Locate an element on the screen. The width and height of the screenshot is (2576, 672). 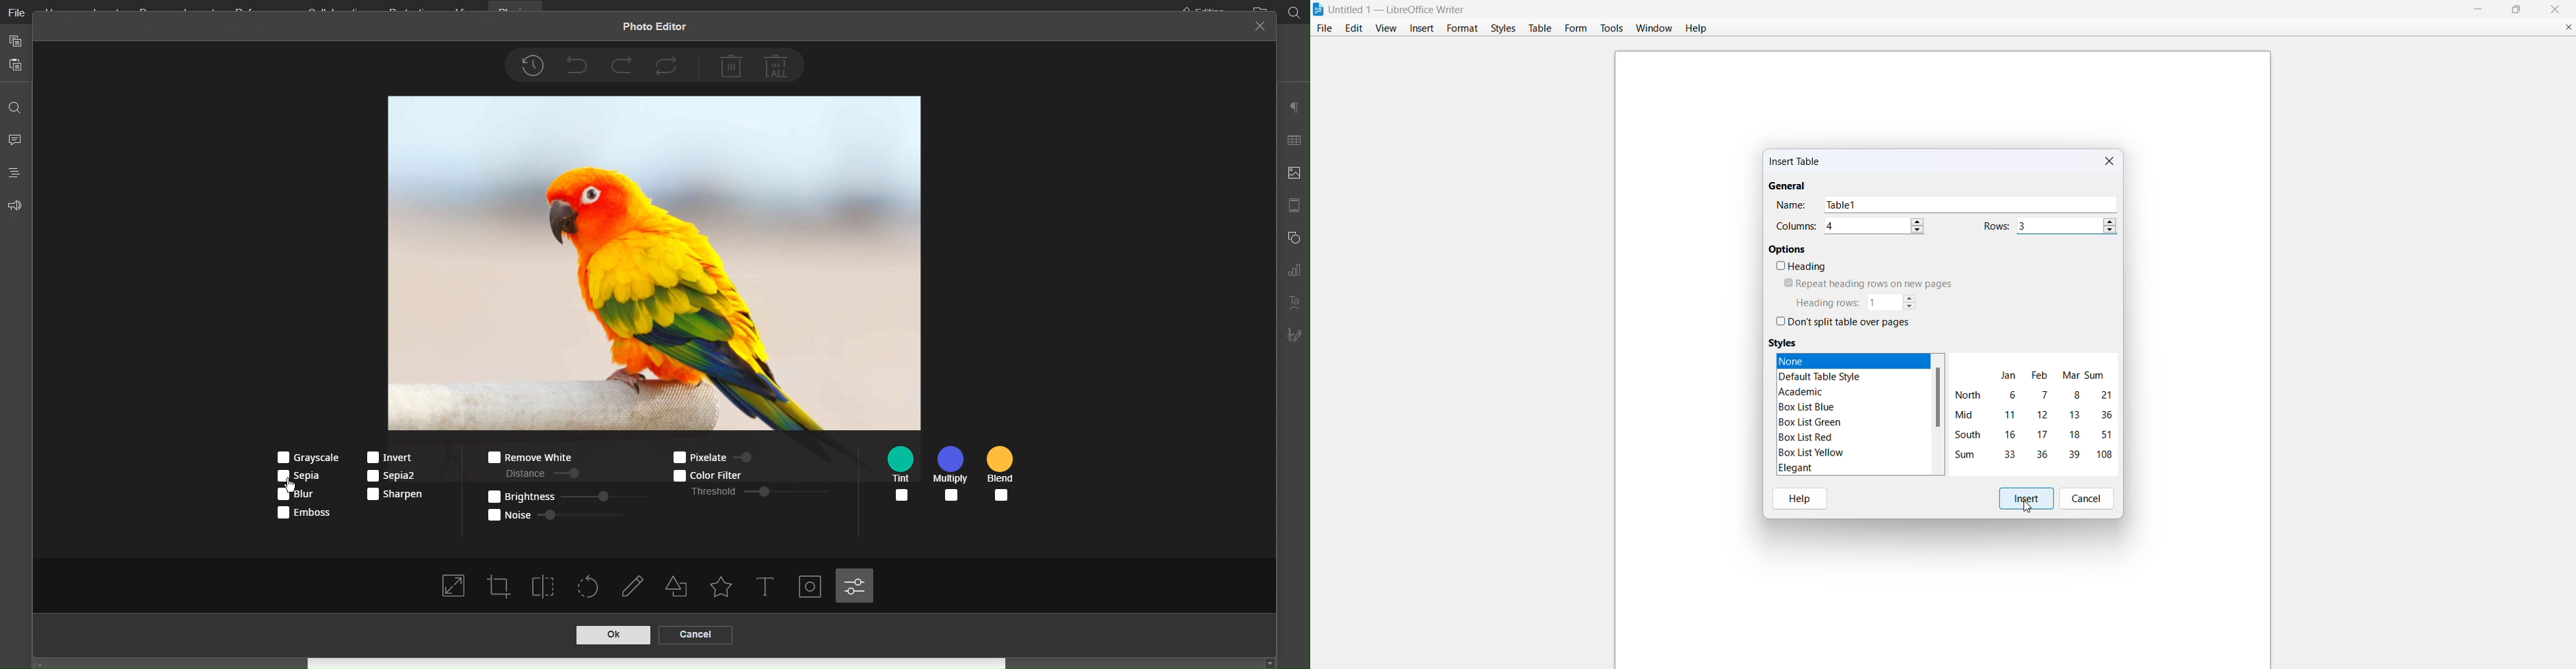
name is located at coordinates (1792, 205).